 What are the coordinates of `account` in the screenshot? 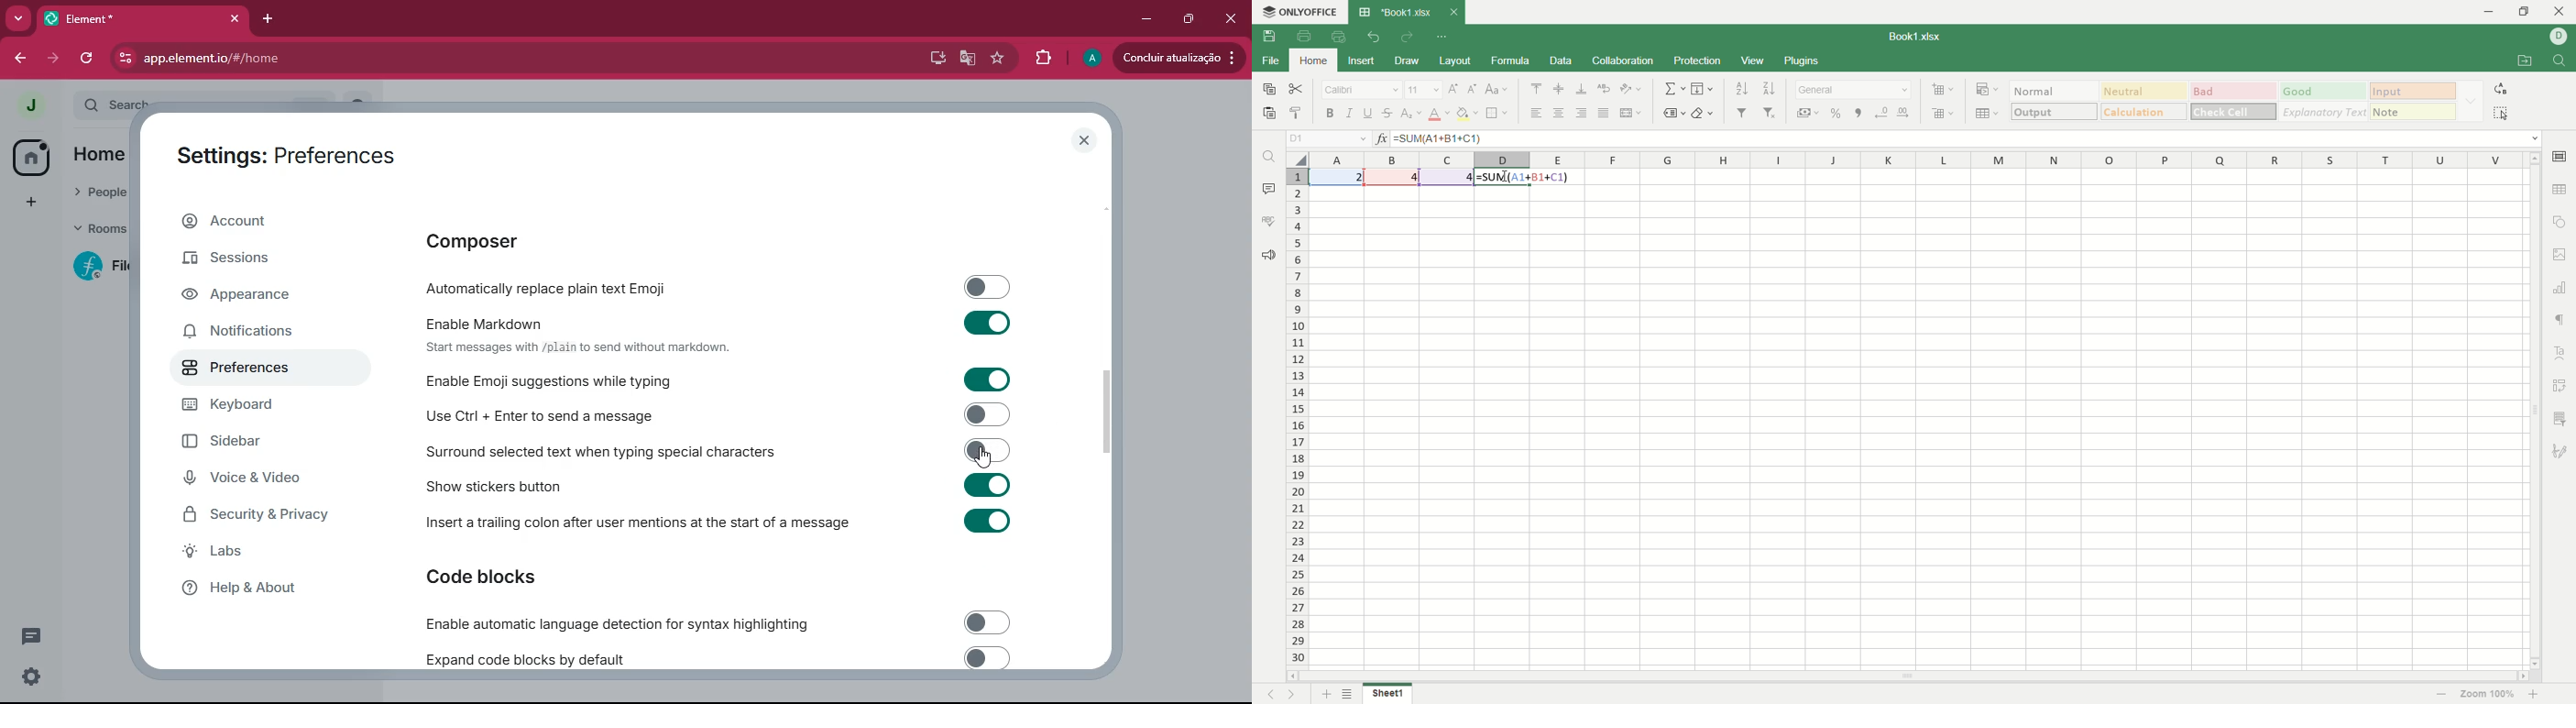 It's located at (262, 218).